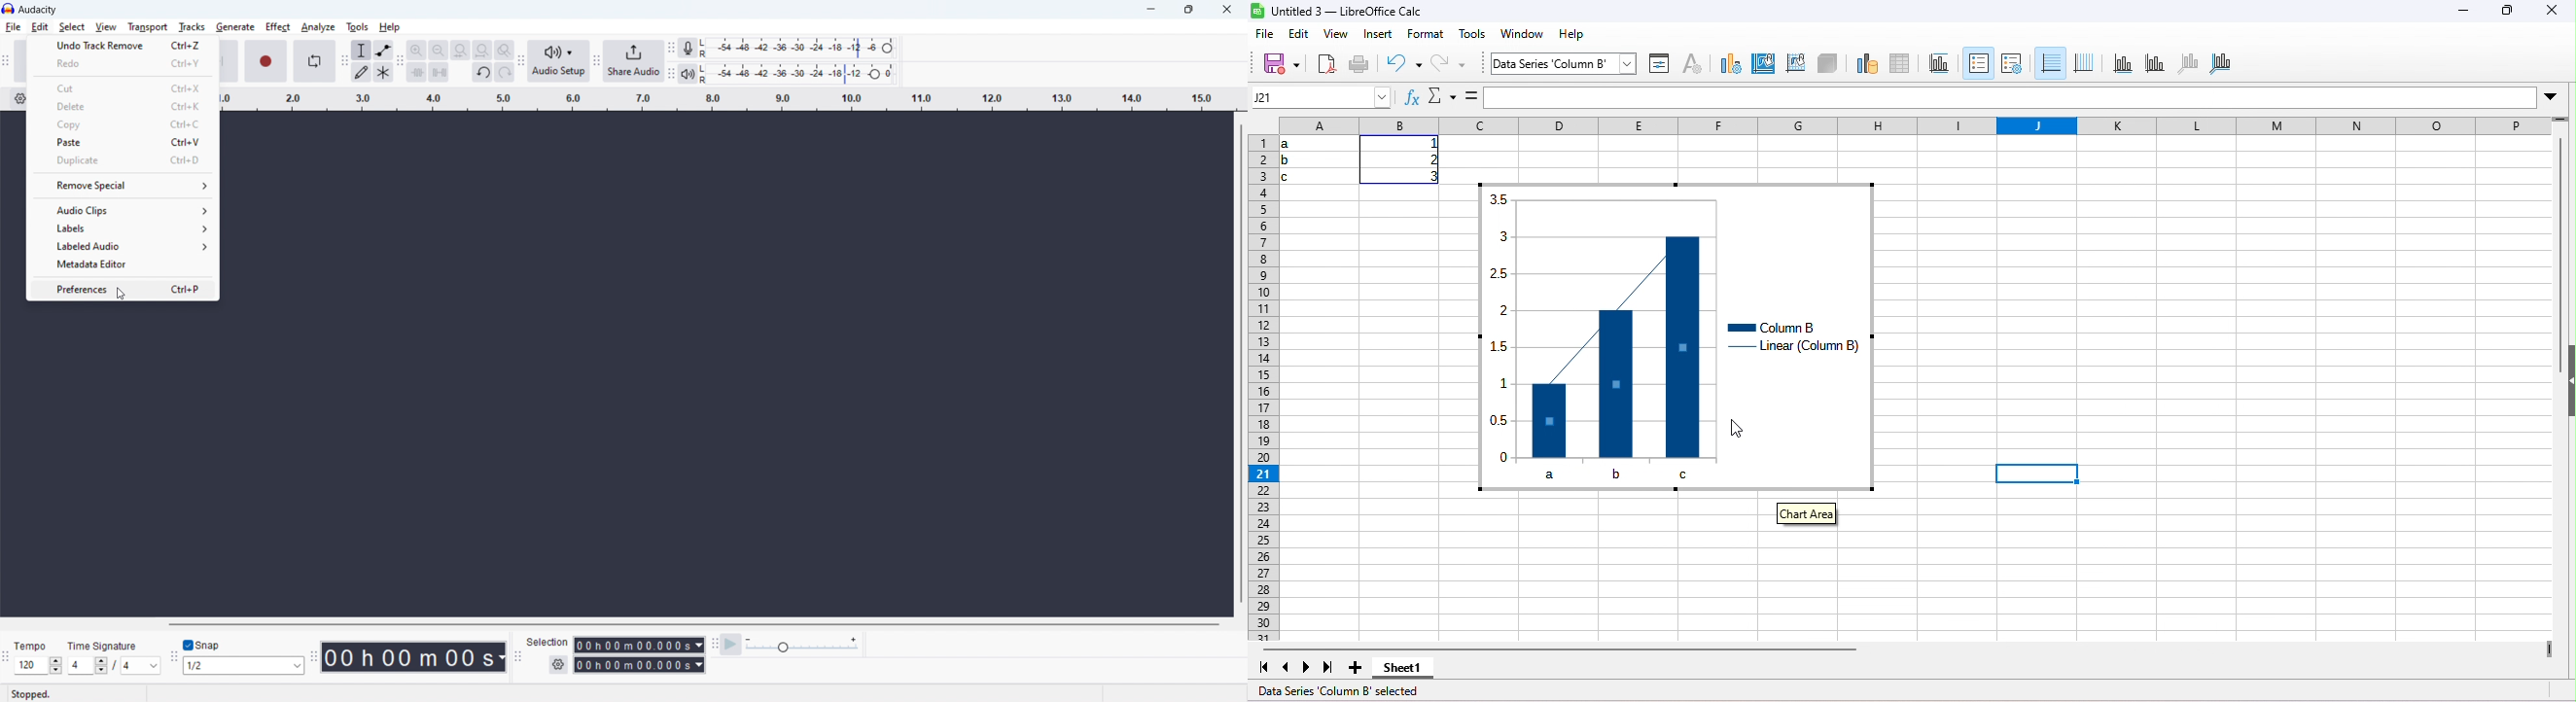  I want to click on multi tool, so click(383, 72).